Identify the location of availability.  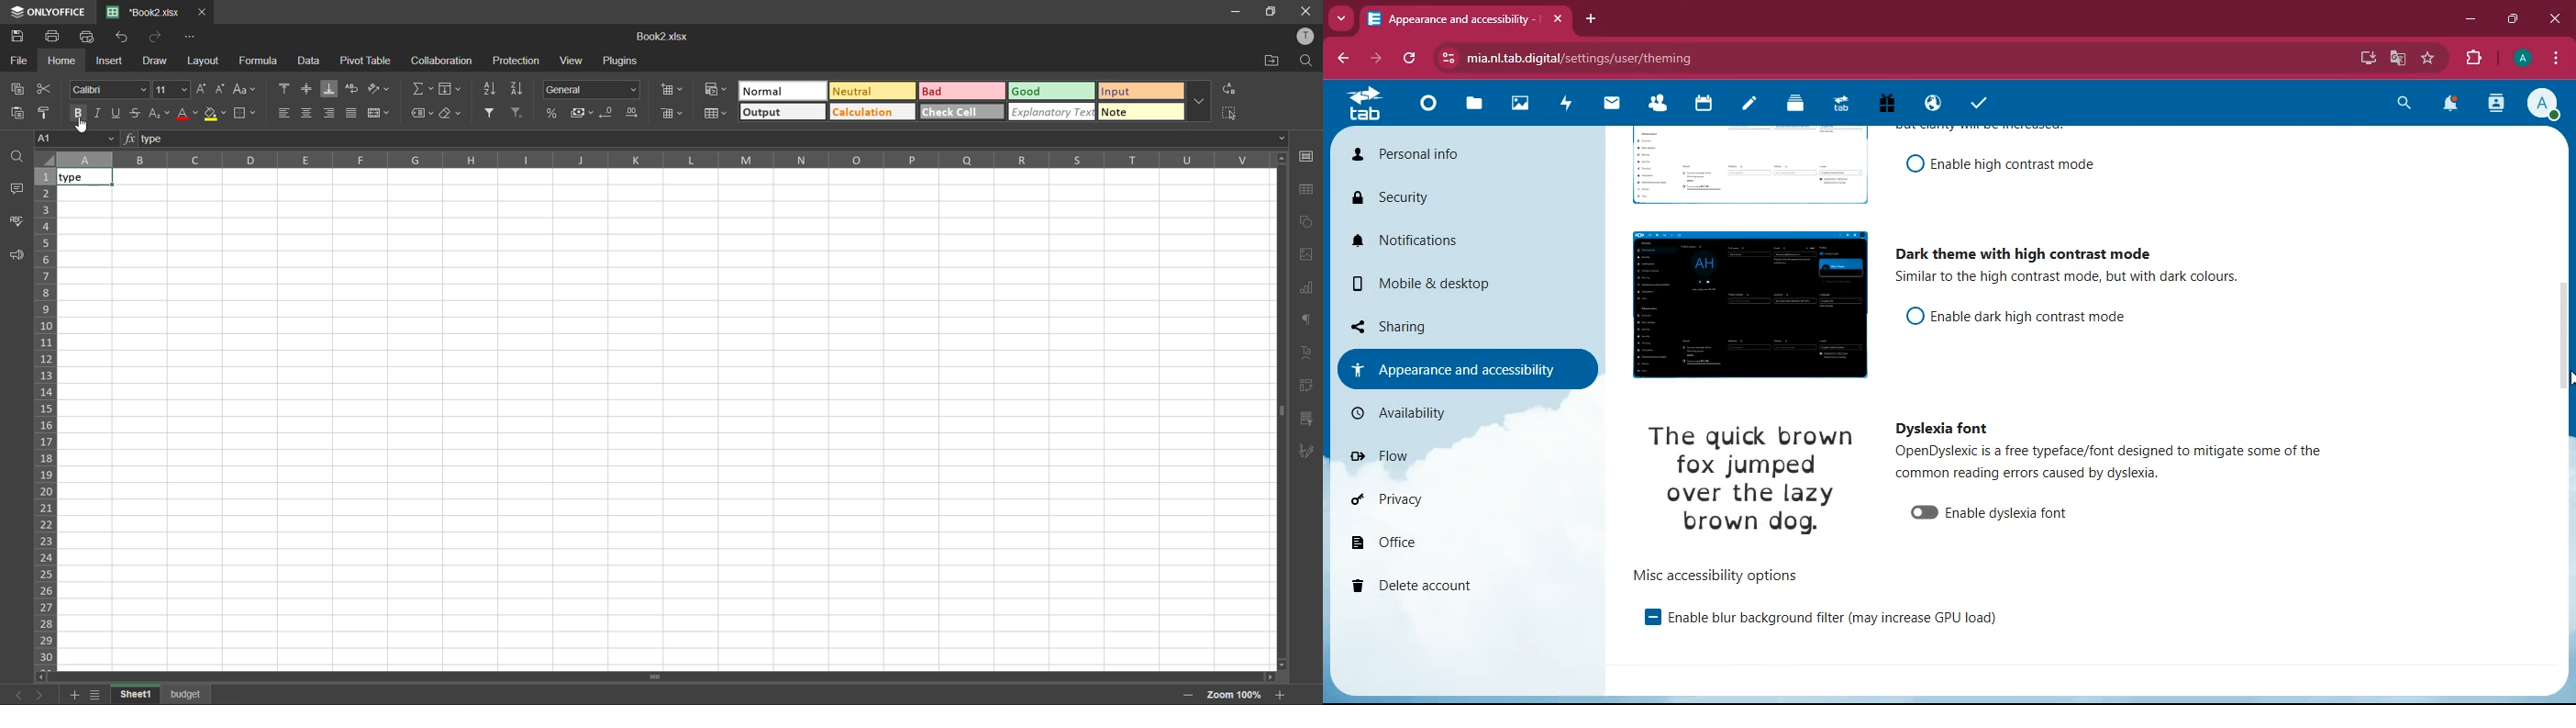
(1439, 413).